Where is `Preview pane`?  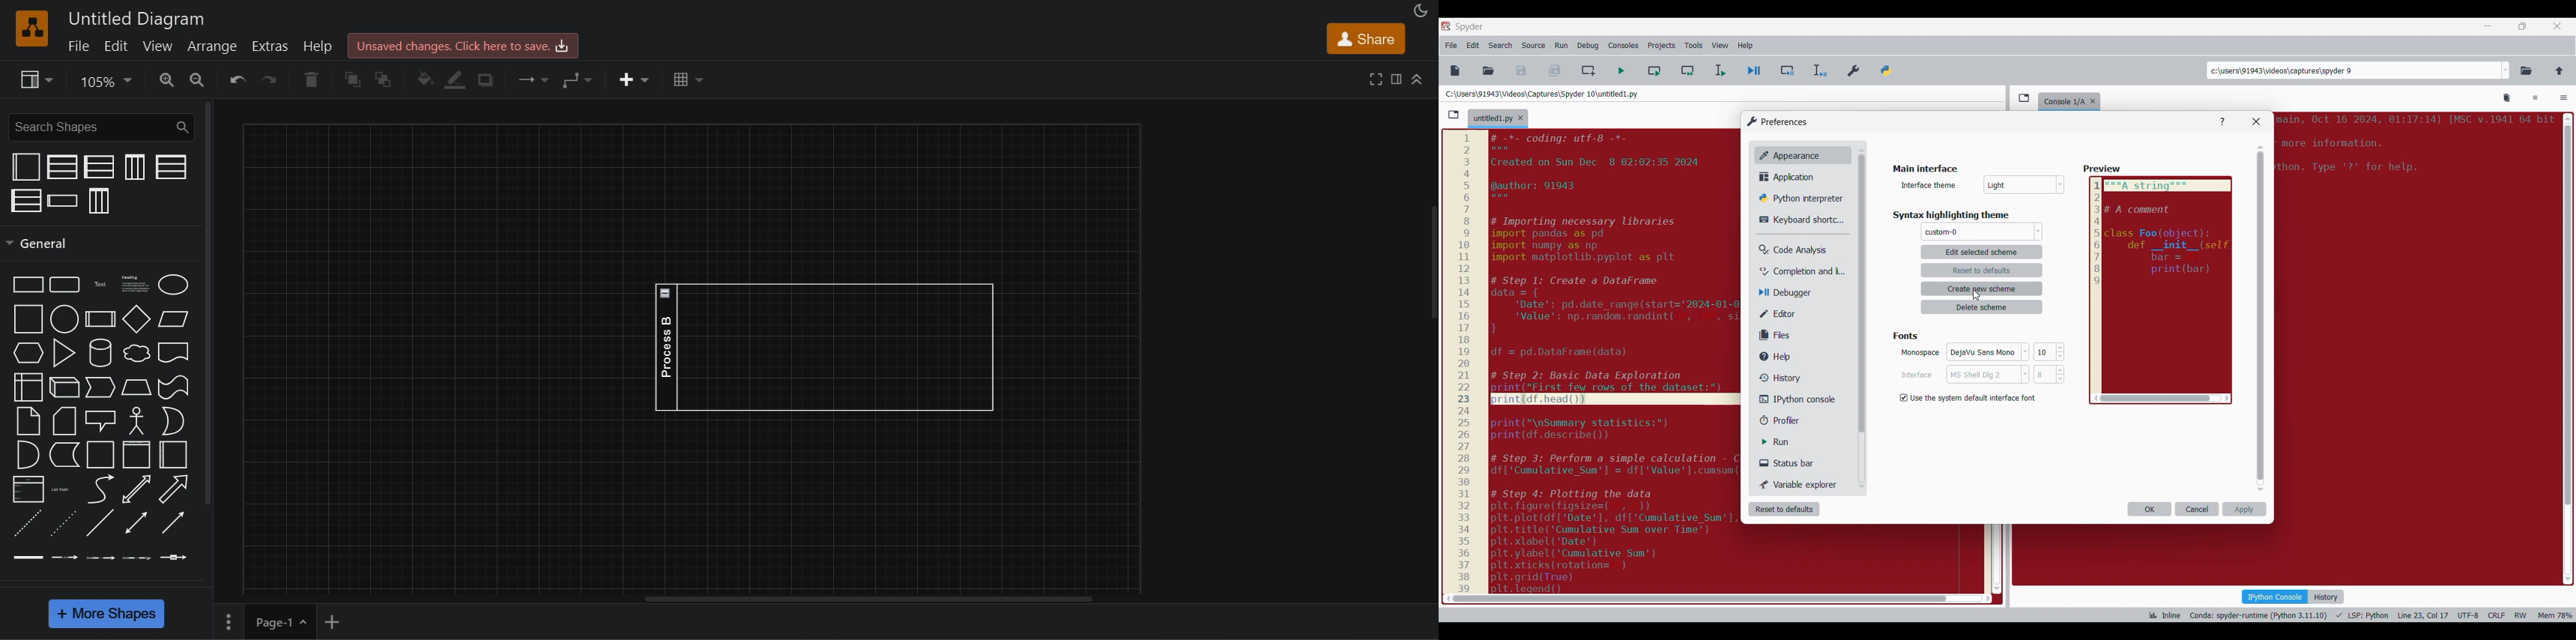 Preview pane is located at coordinates (2157, 284).